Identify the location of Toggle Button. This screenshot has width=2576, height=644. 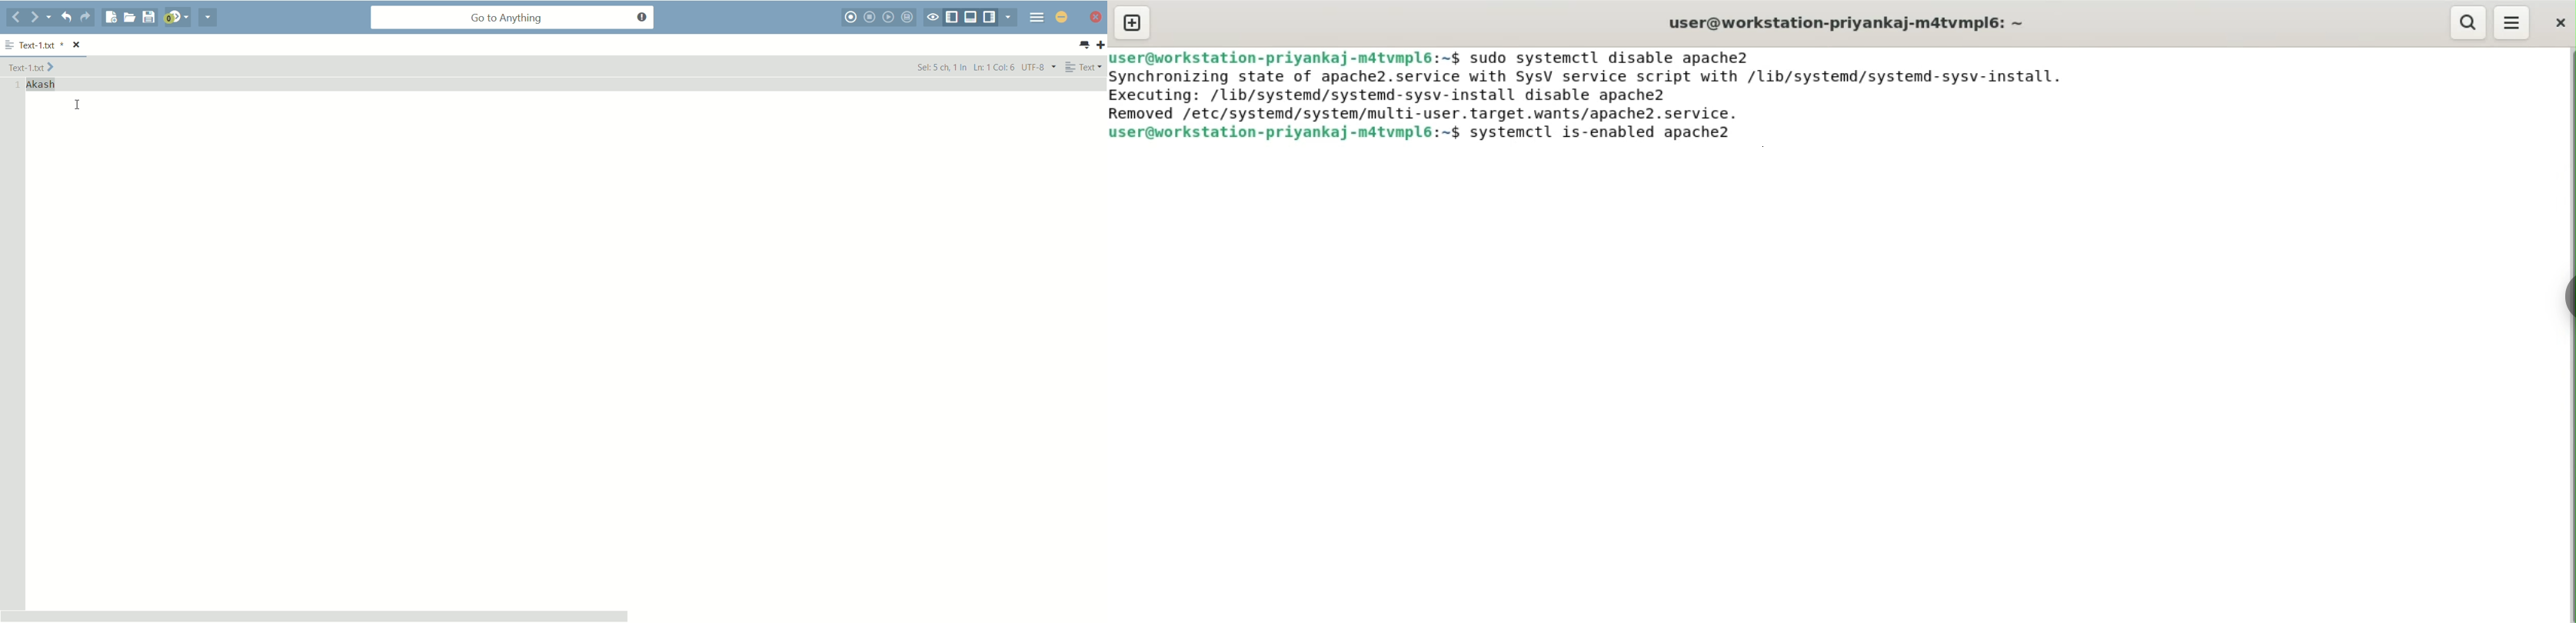
(2562, 298).